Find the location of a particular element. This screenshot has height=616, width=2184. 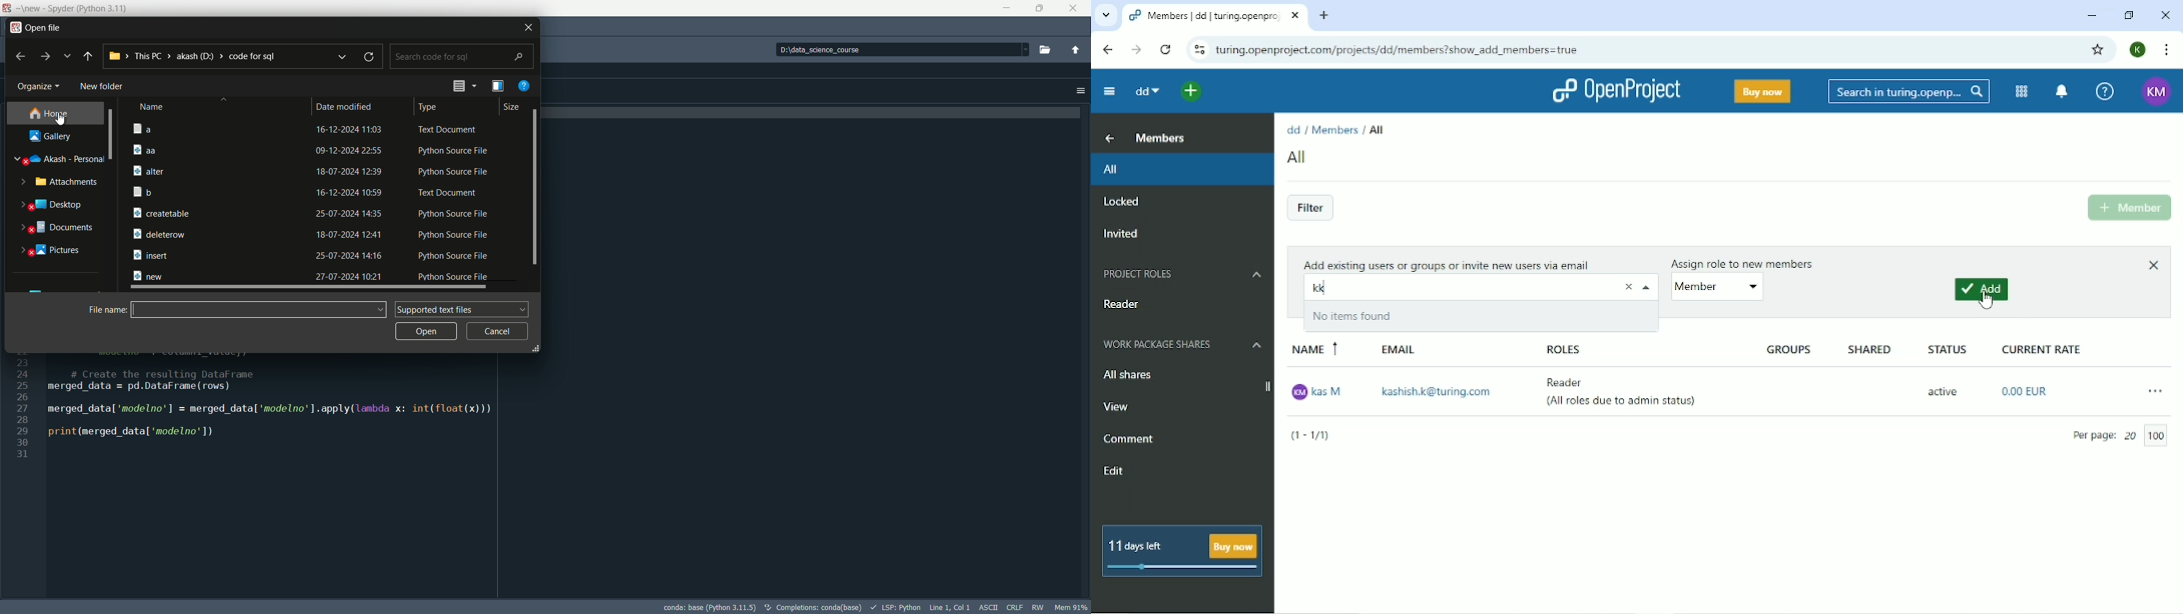

app name is located at coordinates (88, 7).